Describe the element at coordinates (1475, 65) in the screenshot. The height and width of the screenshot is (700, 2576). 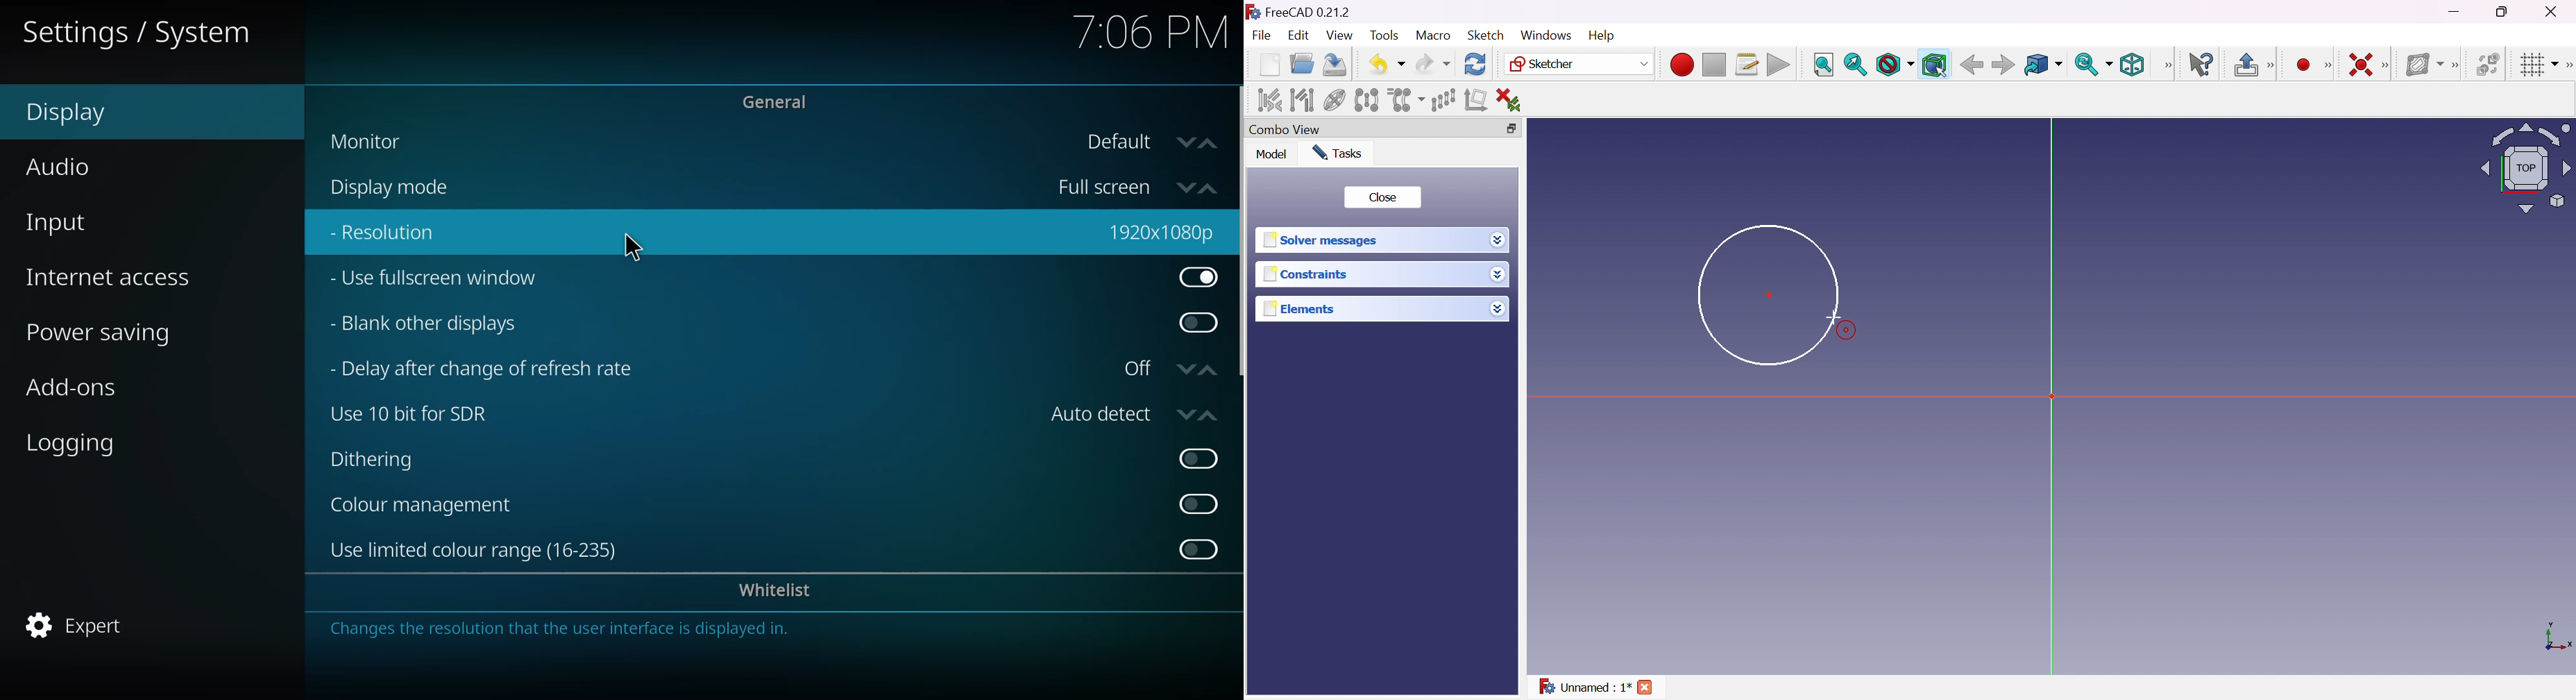
I see `Refresh` at that location.